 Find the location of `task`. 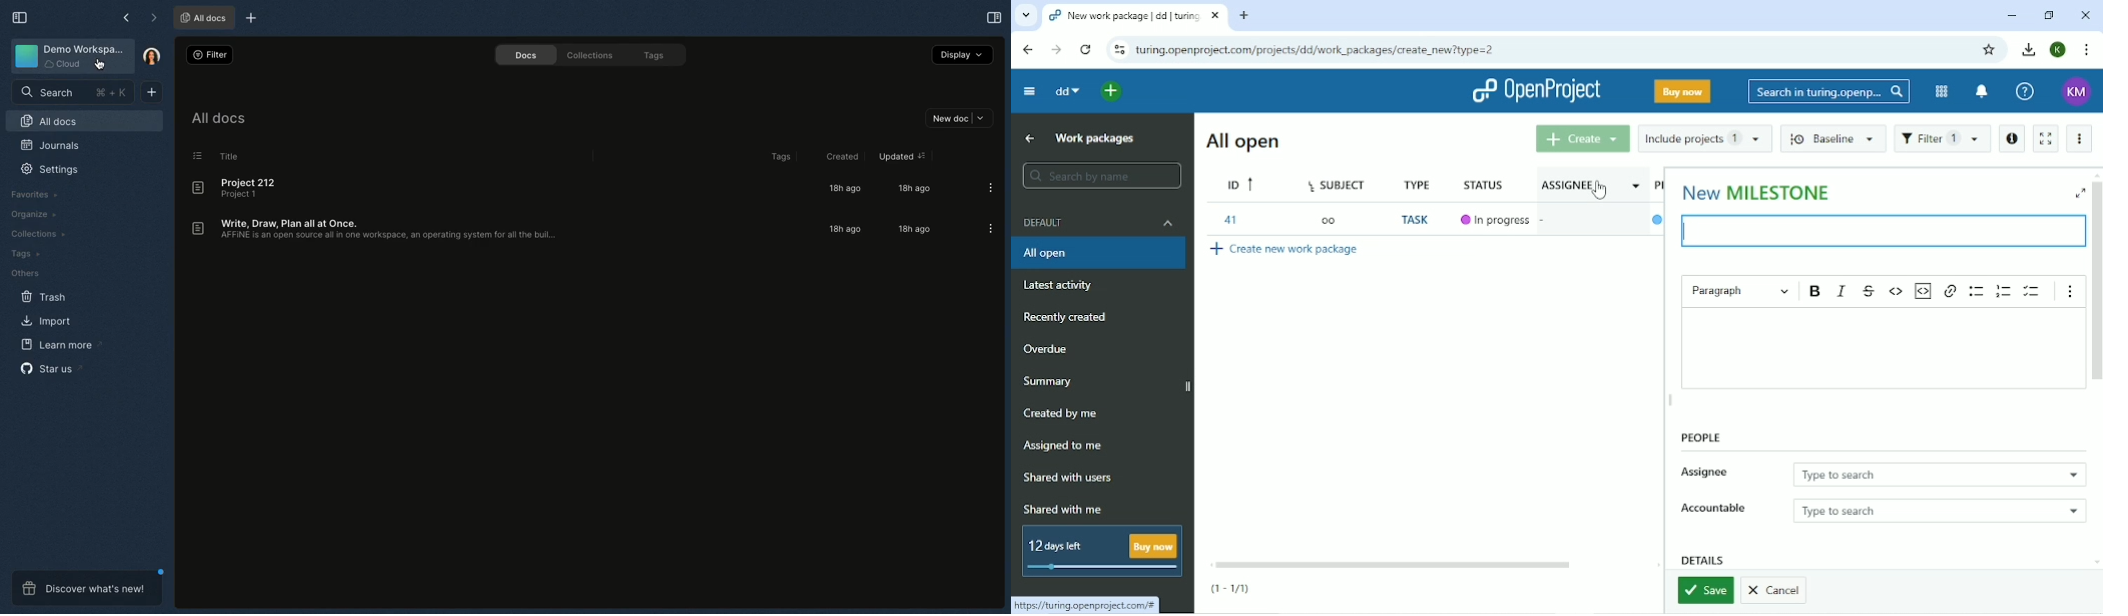

task is located at coordinates (1418, 221).